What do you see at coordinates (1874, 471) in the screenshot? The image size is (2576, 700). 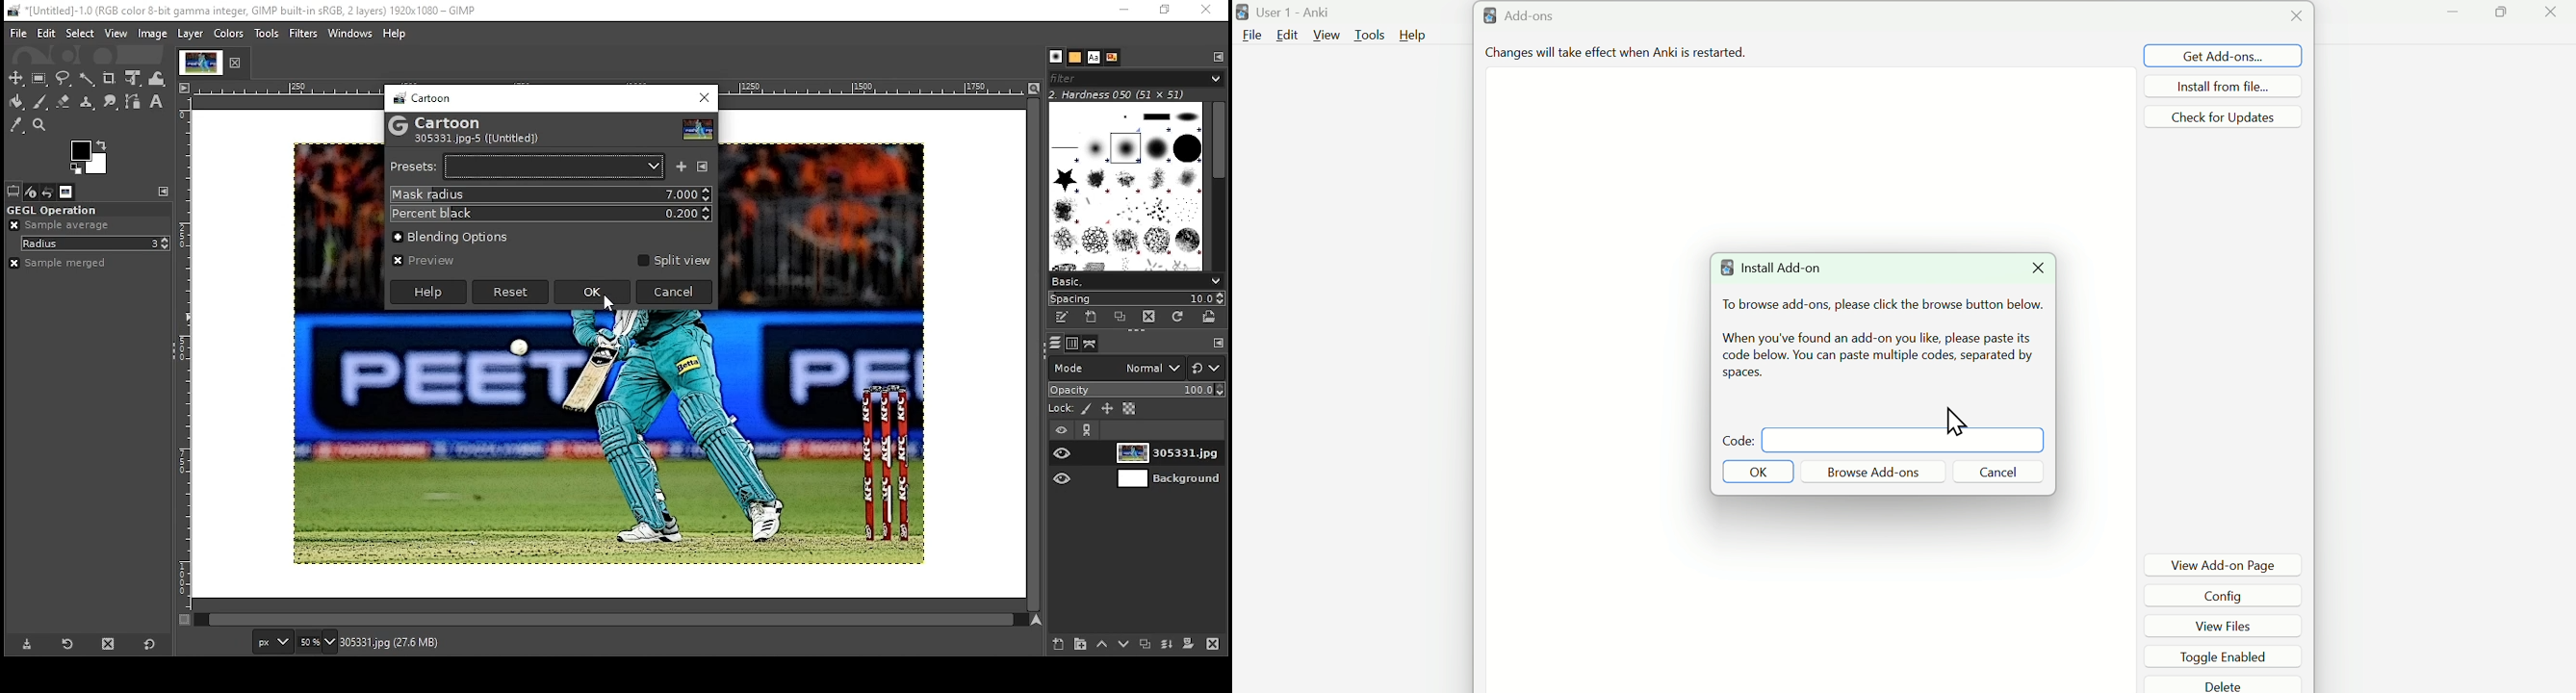 I see `Browse add Ons` at bounding box center [1874, 471].